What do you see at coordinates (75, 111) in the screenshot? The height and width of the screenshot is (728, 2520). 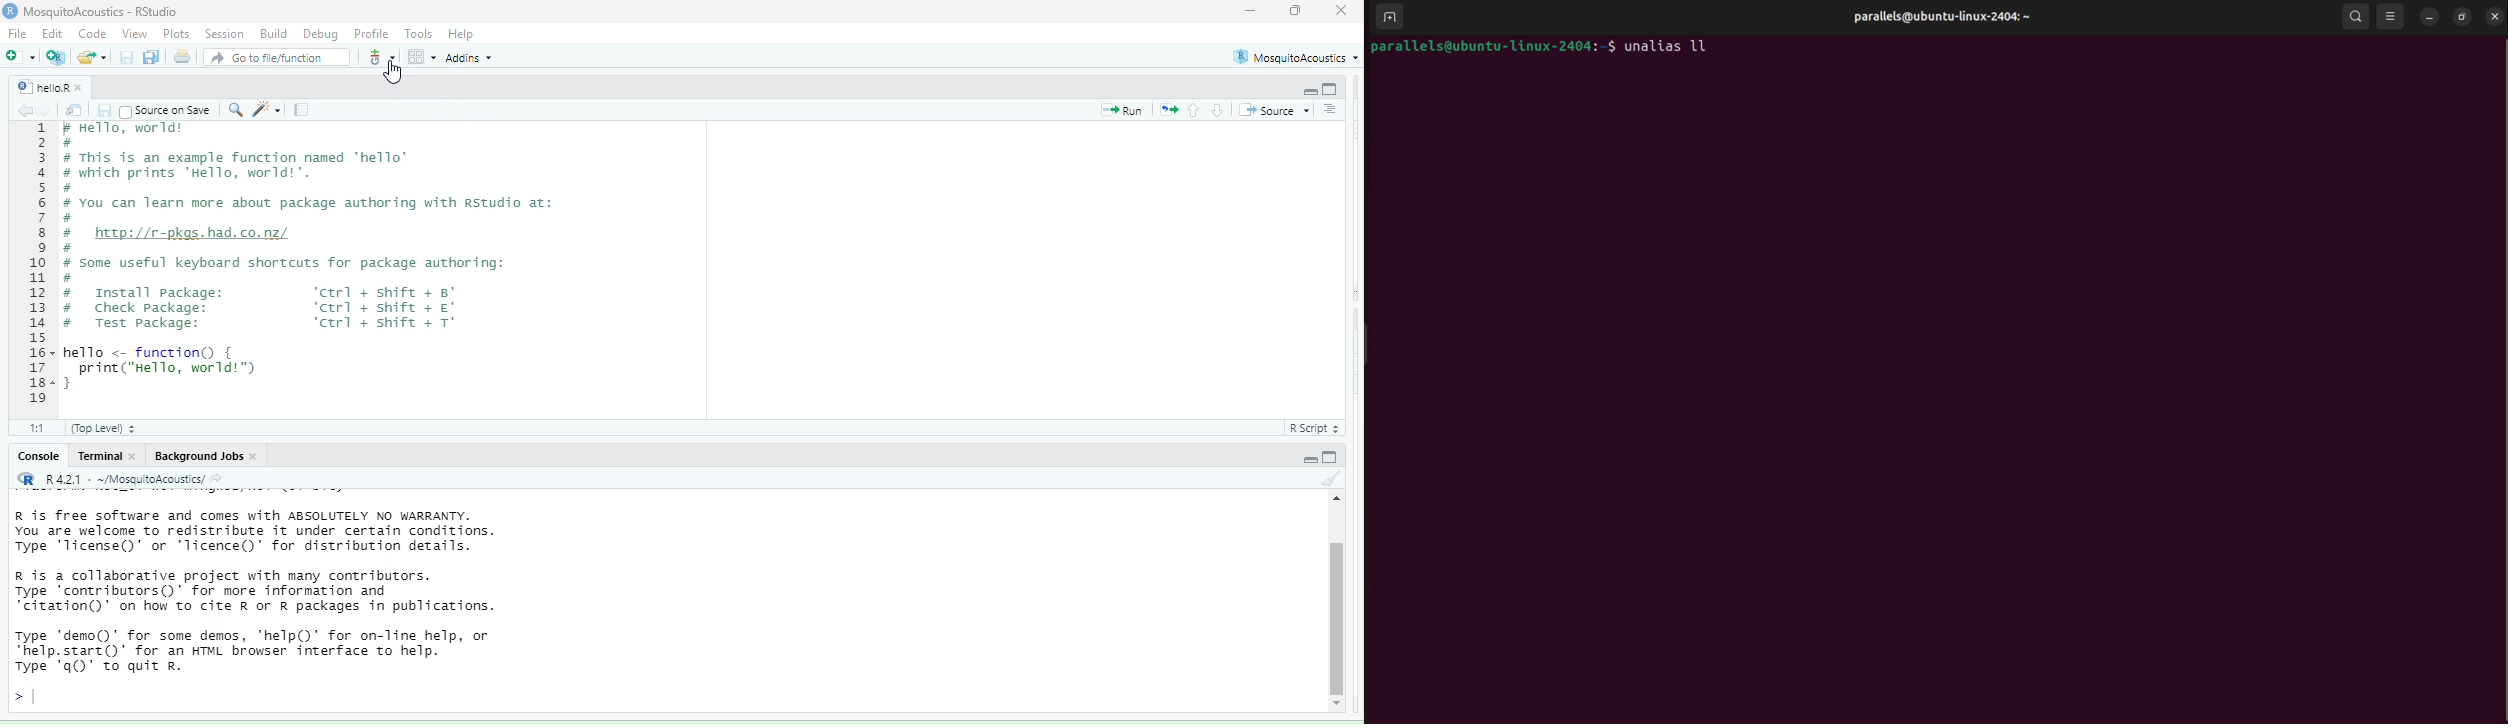 I see `show in new window` at bounding box center [75, 111].